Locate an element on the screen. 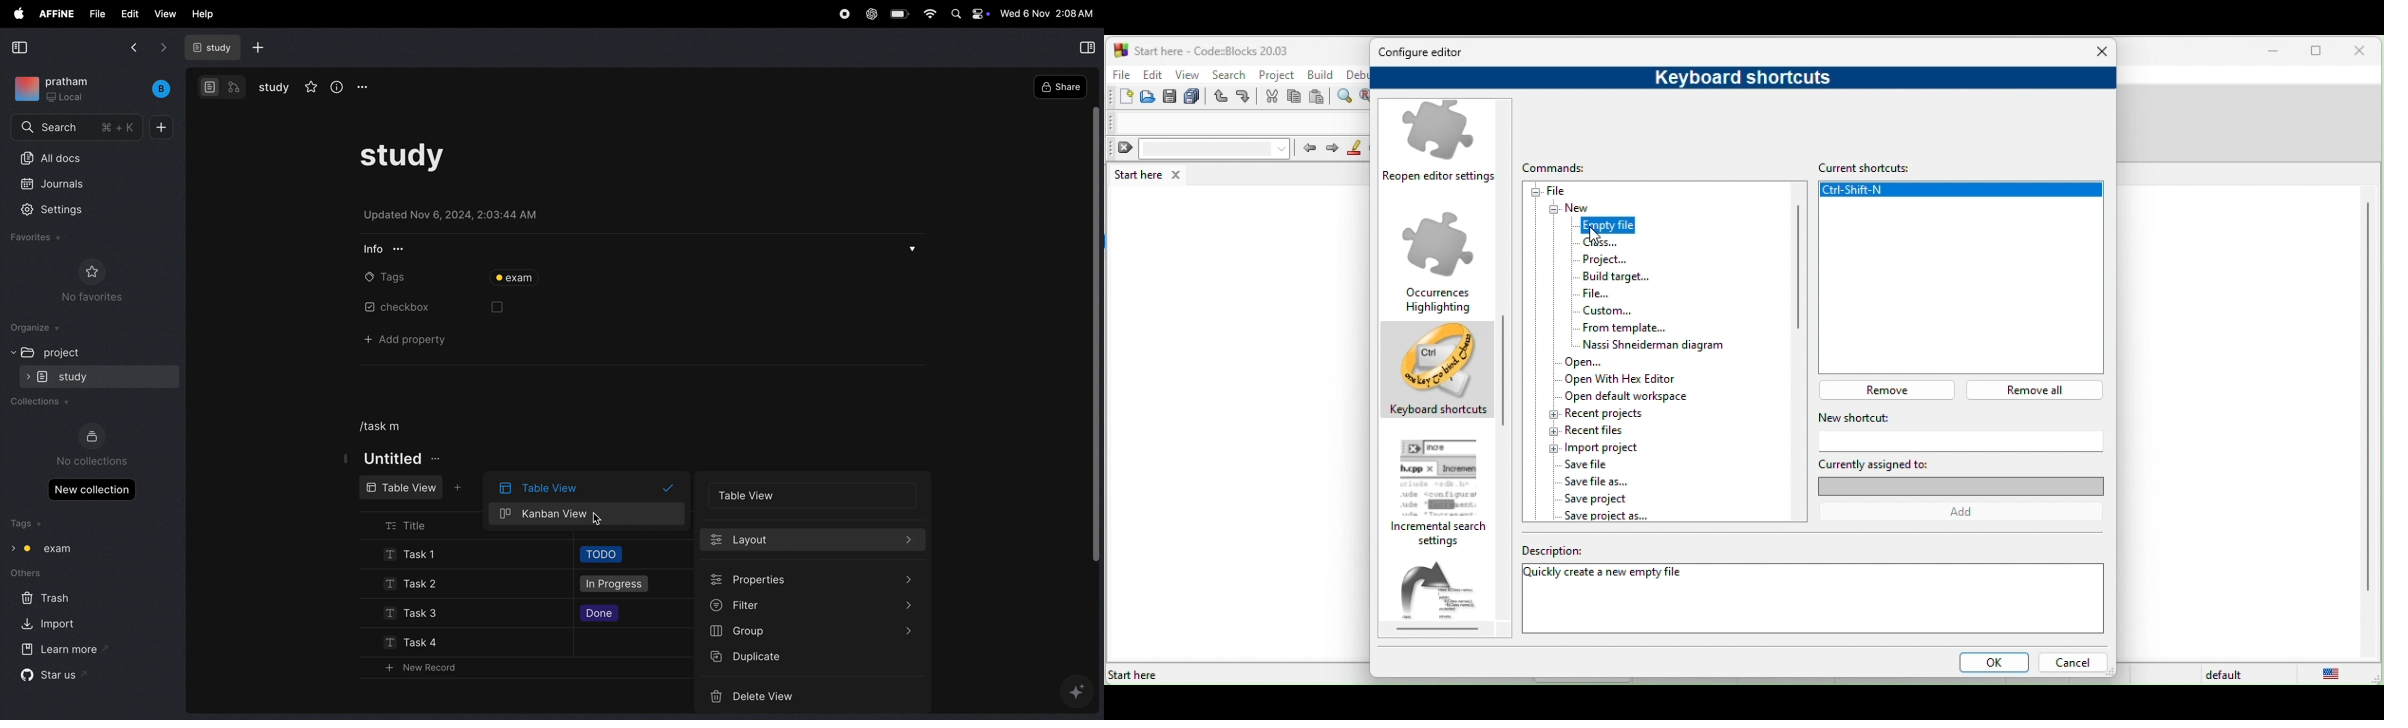 This screenshot has width=2408, height=728. add is located at coordinates (1968, 512).